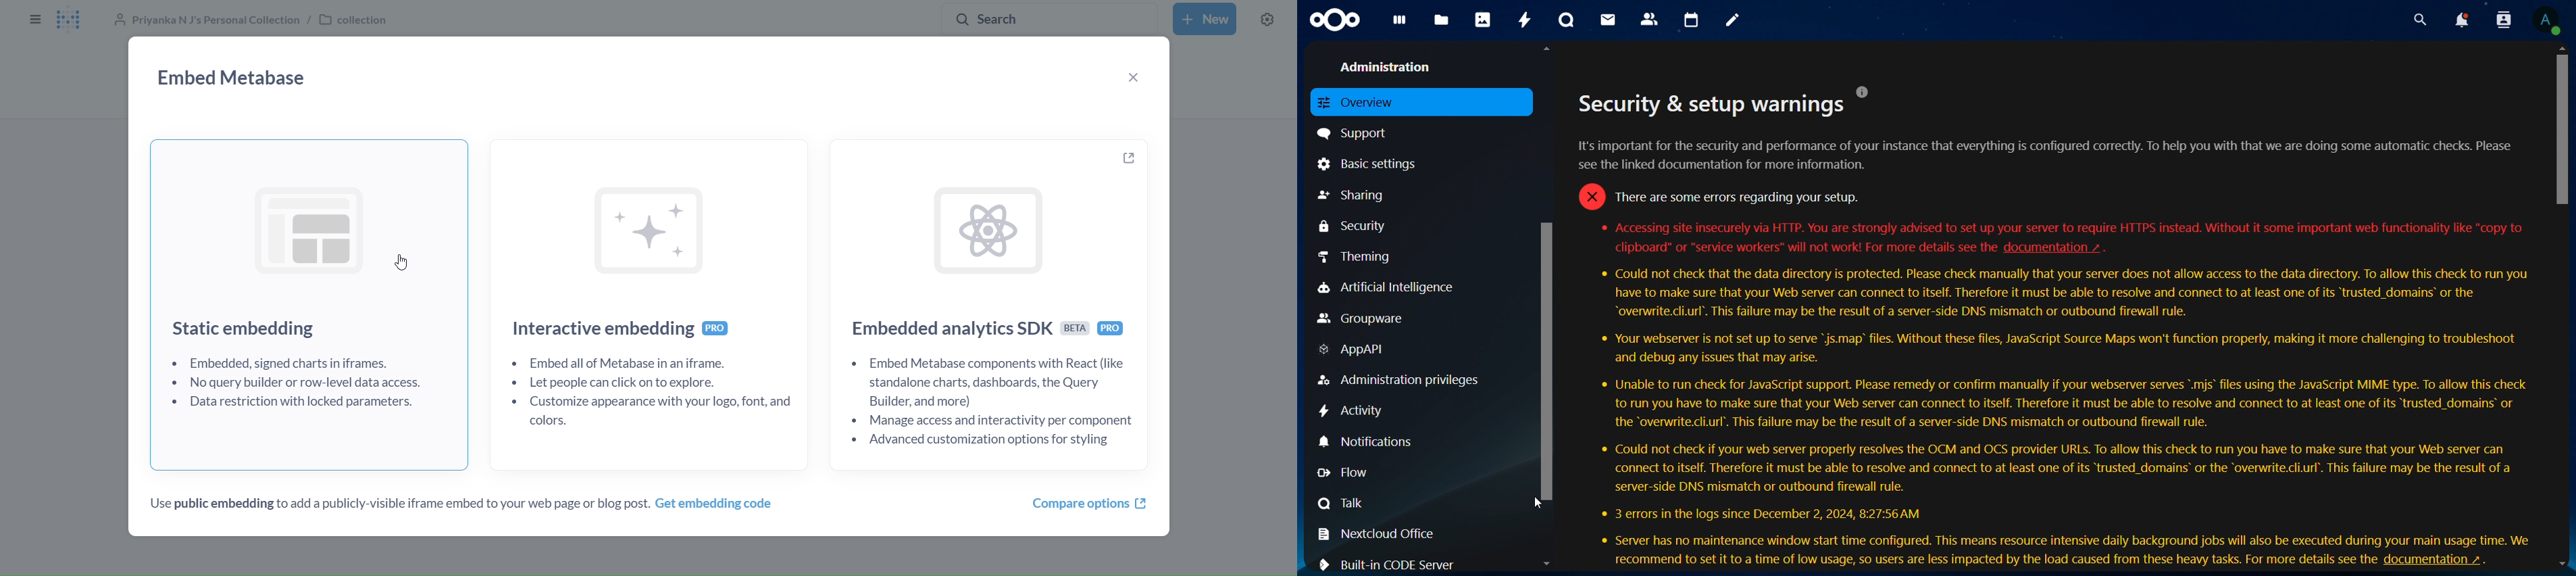 The height and width of the screenshot is (588, 2576). I want to click on sharing, so click(1354, 195).